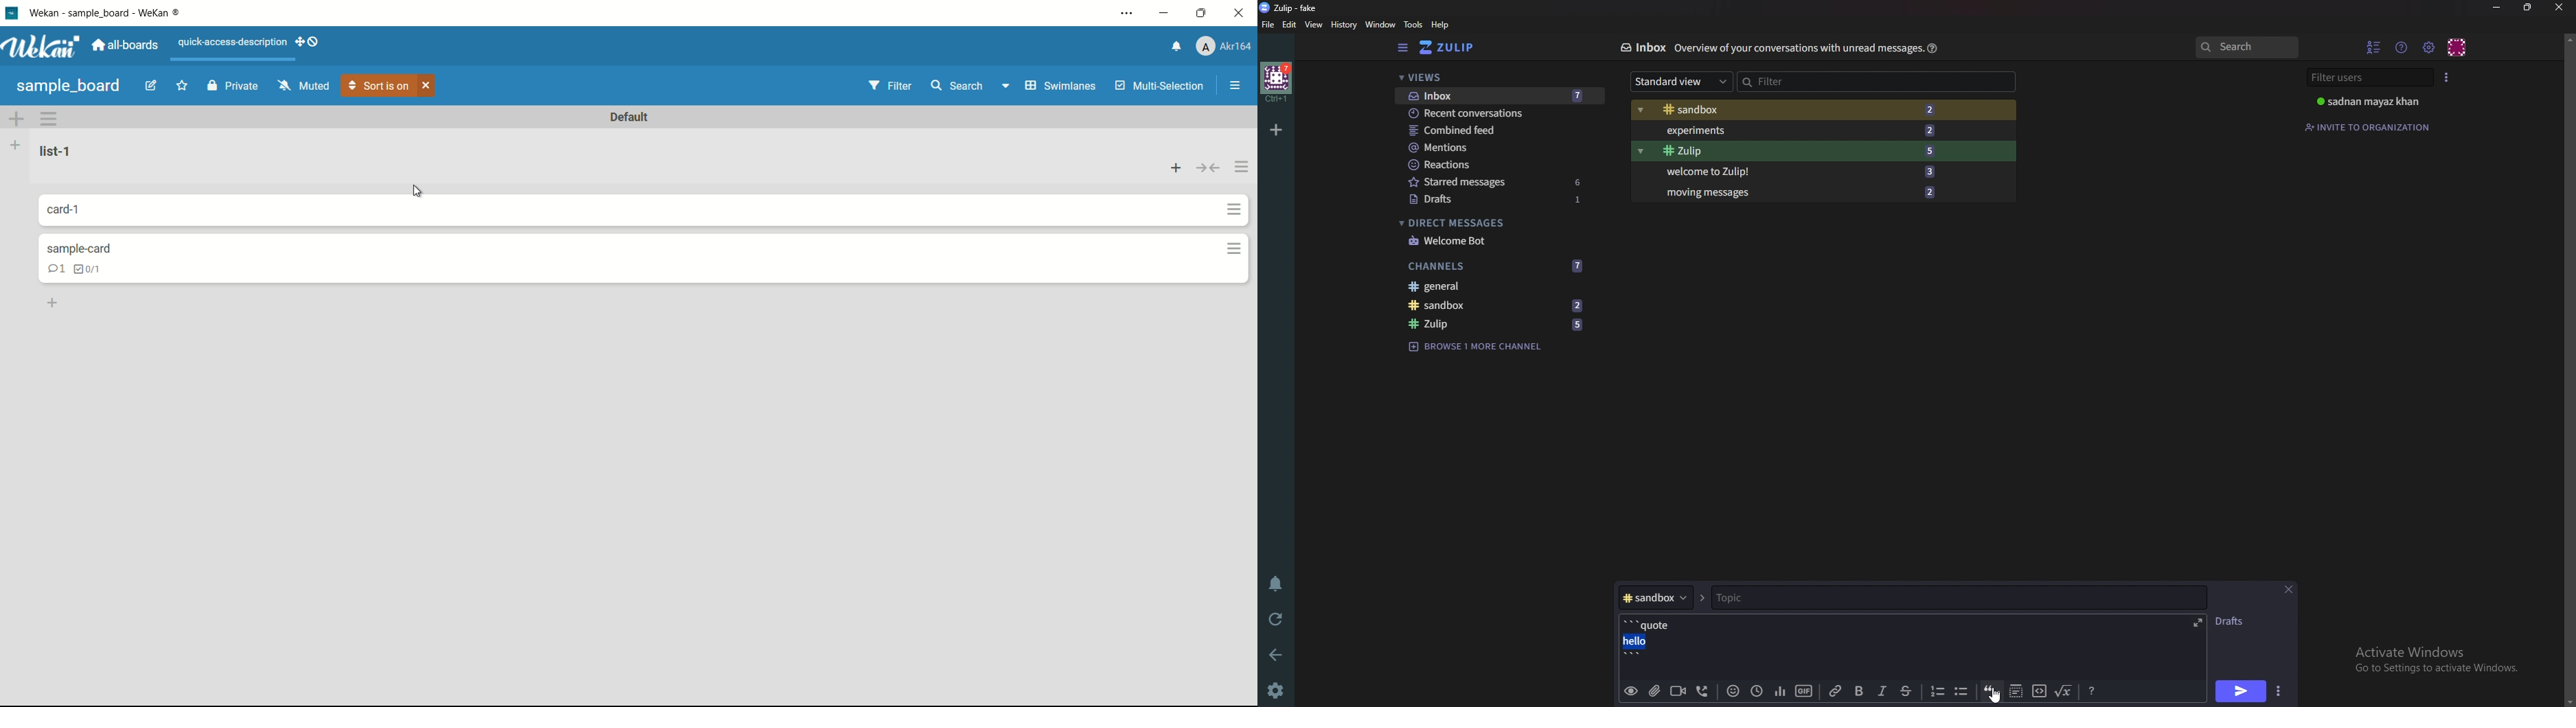 This screenshot has width=2576, height=728. Describe the element at coordinates (2281, 691) in the screenshot. I see `send options` at that location.